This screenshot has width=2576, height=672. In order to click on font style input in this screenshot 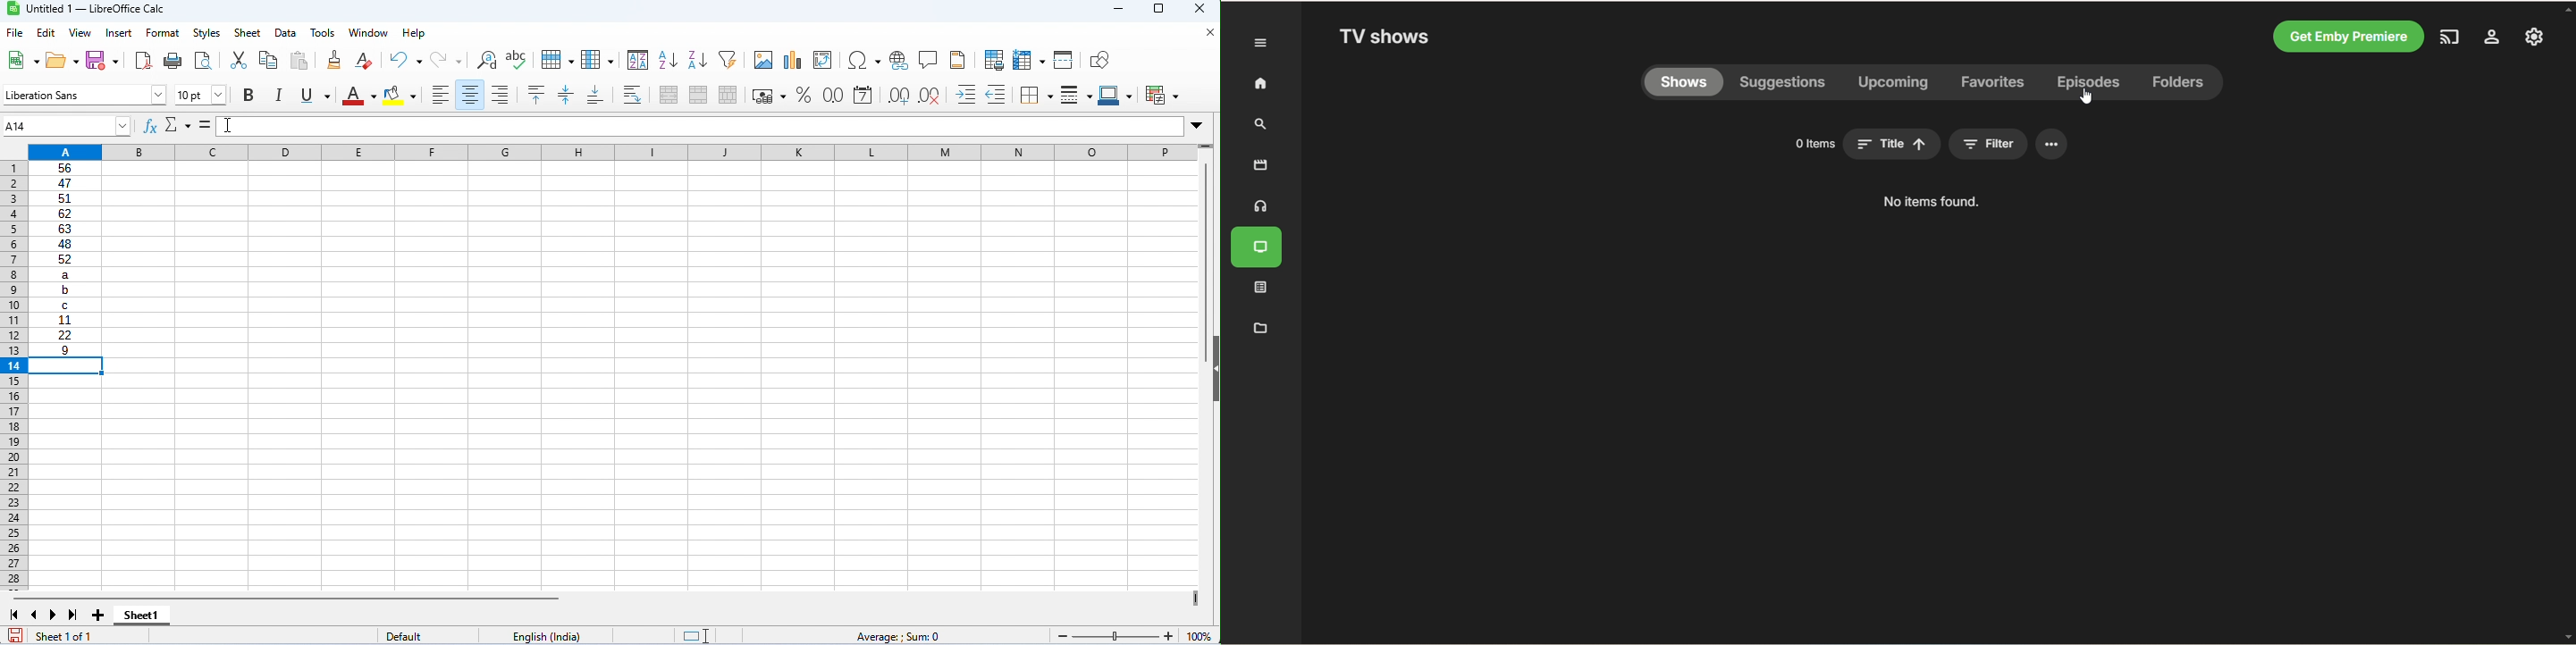, I will do `click(75, 95)`.